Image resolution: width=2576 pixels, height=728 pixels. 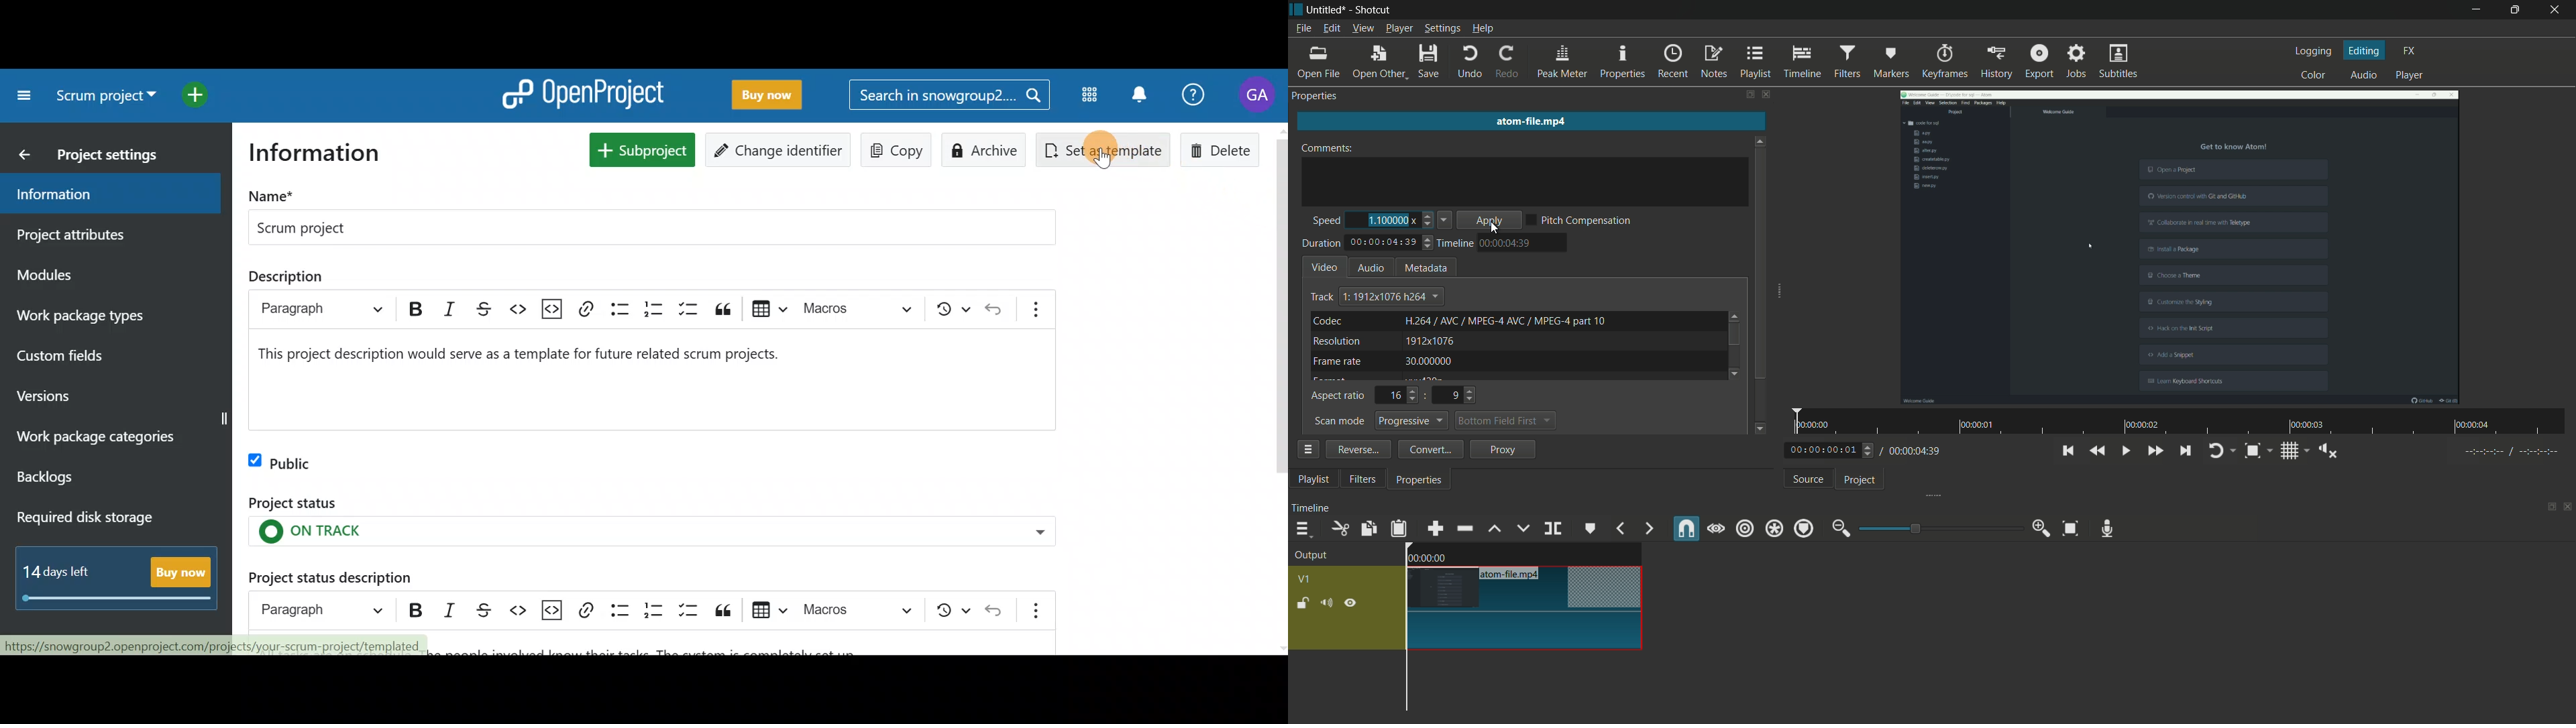 I want to click on Cursor, so click(x=1102, y=158).